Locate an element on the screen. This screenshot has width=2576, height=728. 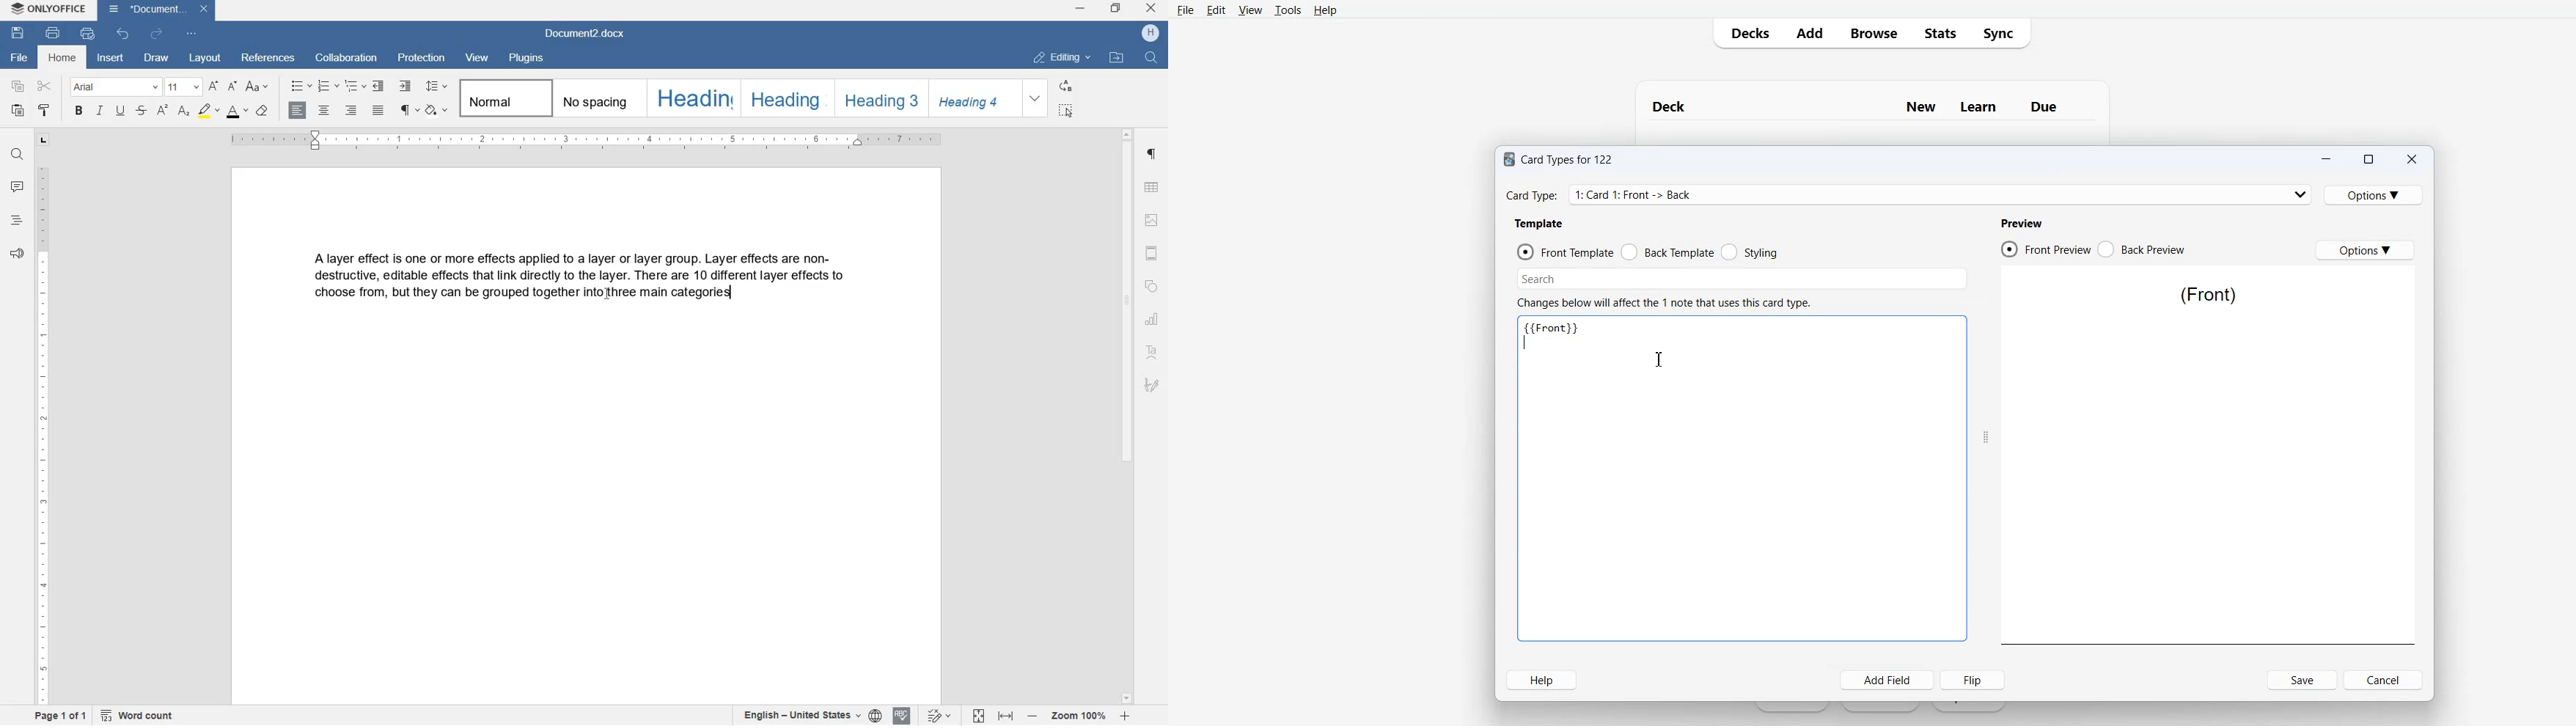
View is located at coordinates (1250, 10).